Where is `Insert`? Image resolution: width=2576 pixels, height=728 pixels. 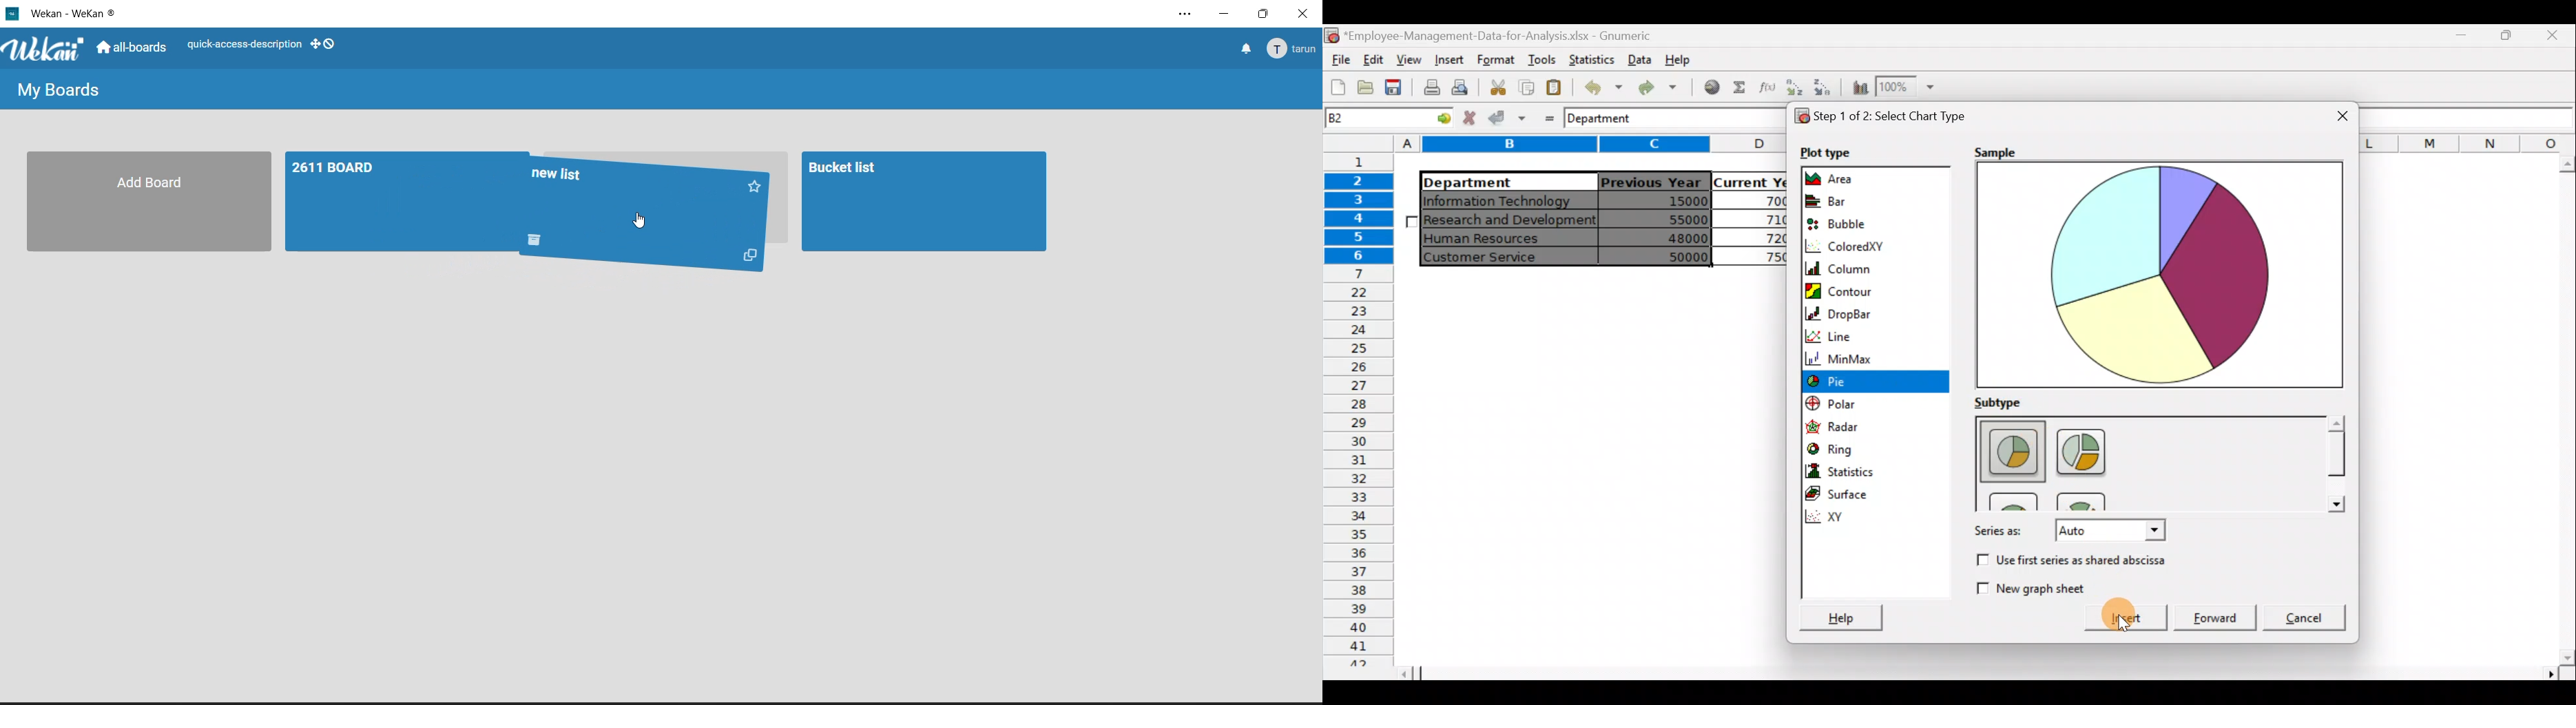 Insert is located at coordinates (2118, 618).